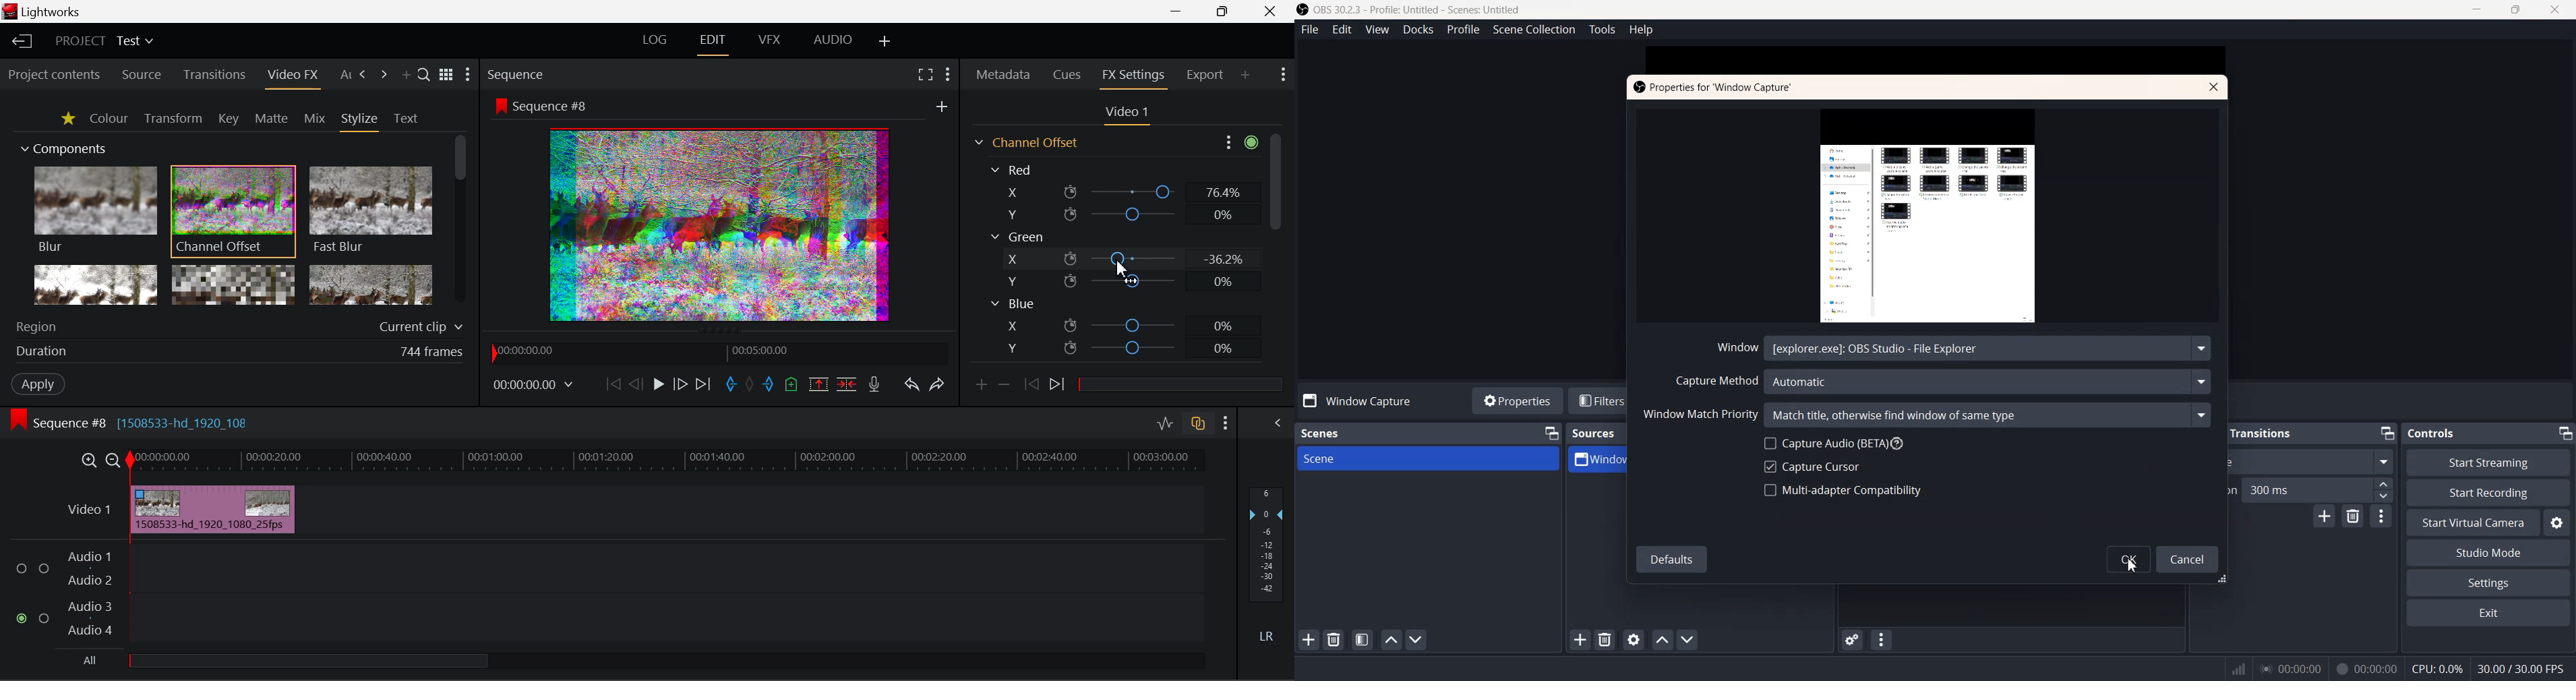 The height and width of the screenshot is (700, 2576). Describe the element at coordinates (1993, 349) in the screenshot. I see `[explorer.exe]: OBS Studio - File Explore` at that location.